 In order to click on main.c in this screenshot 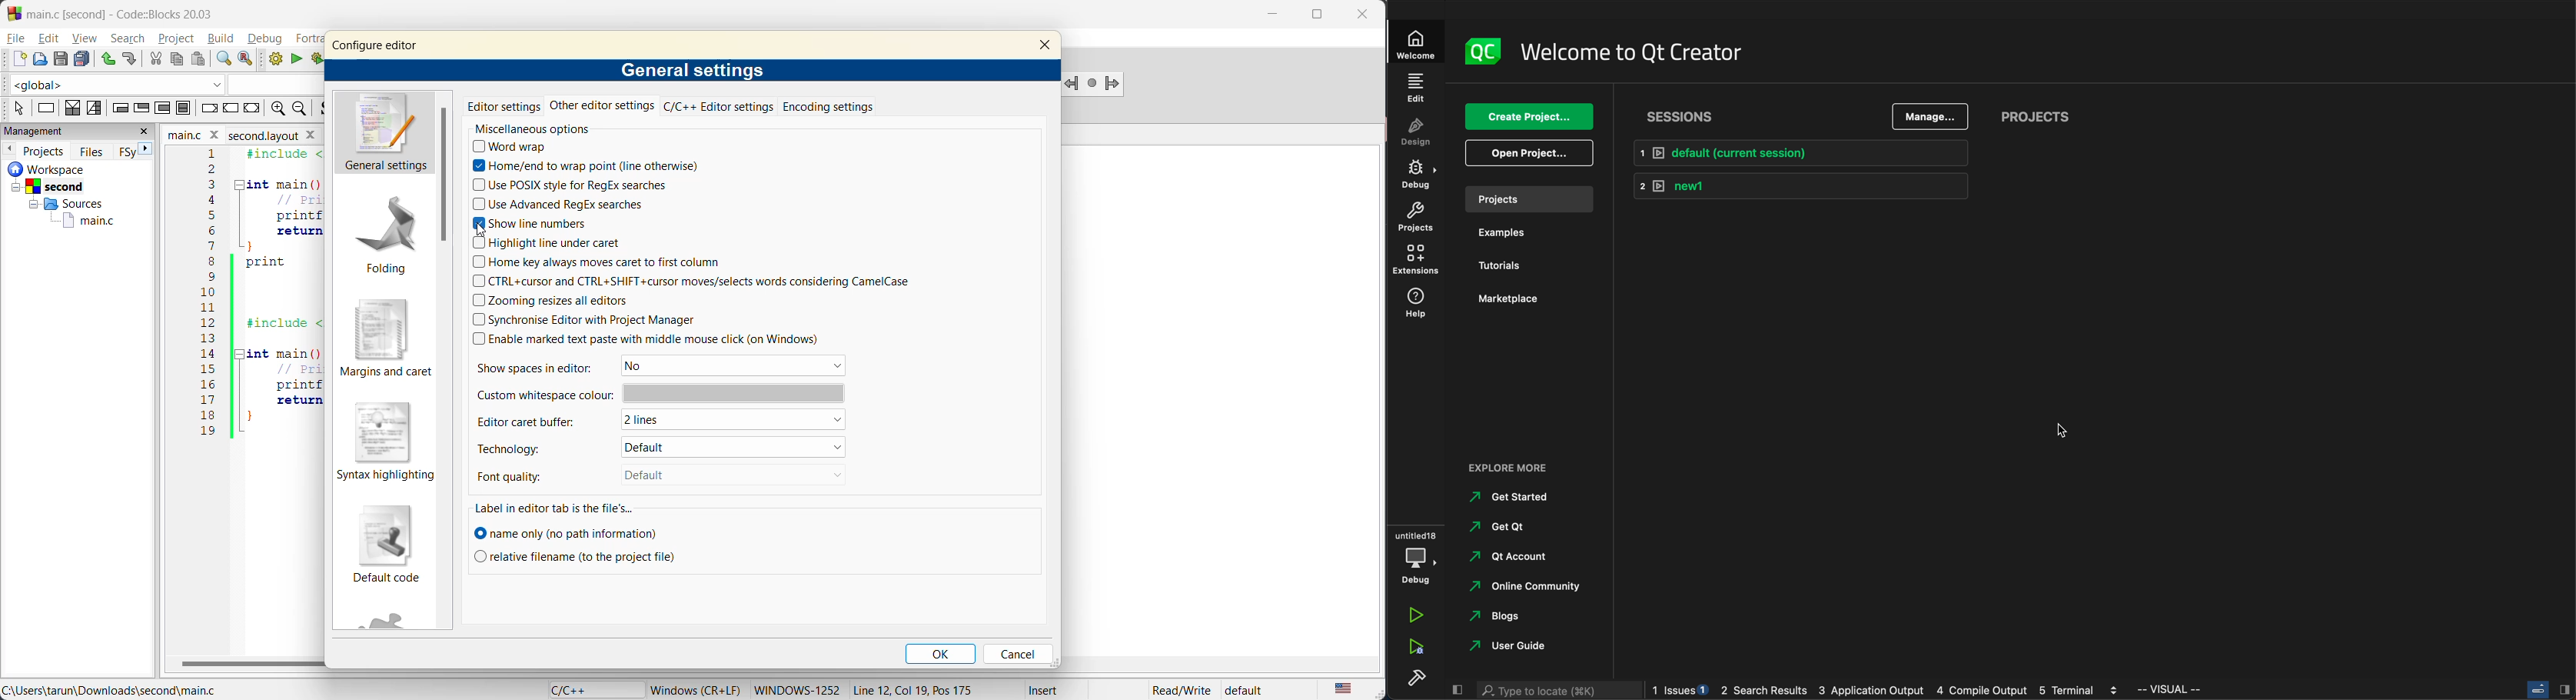, I will do `click(78, 220)`.